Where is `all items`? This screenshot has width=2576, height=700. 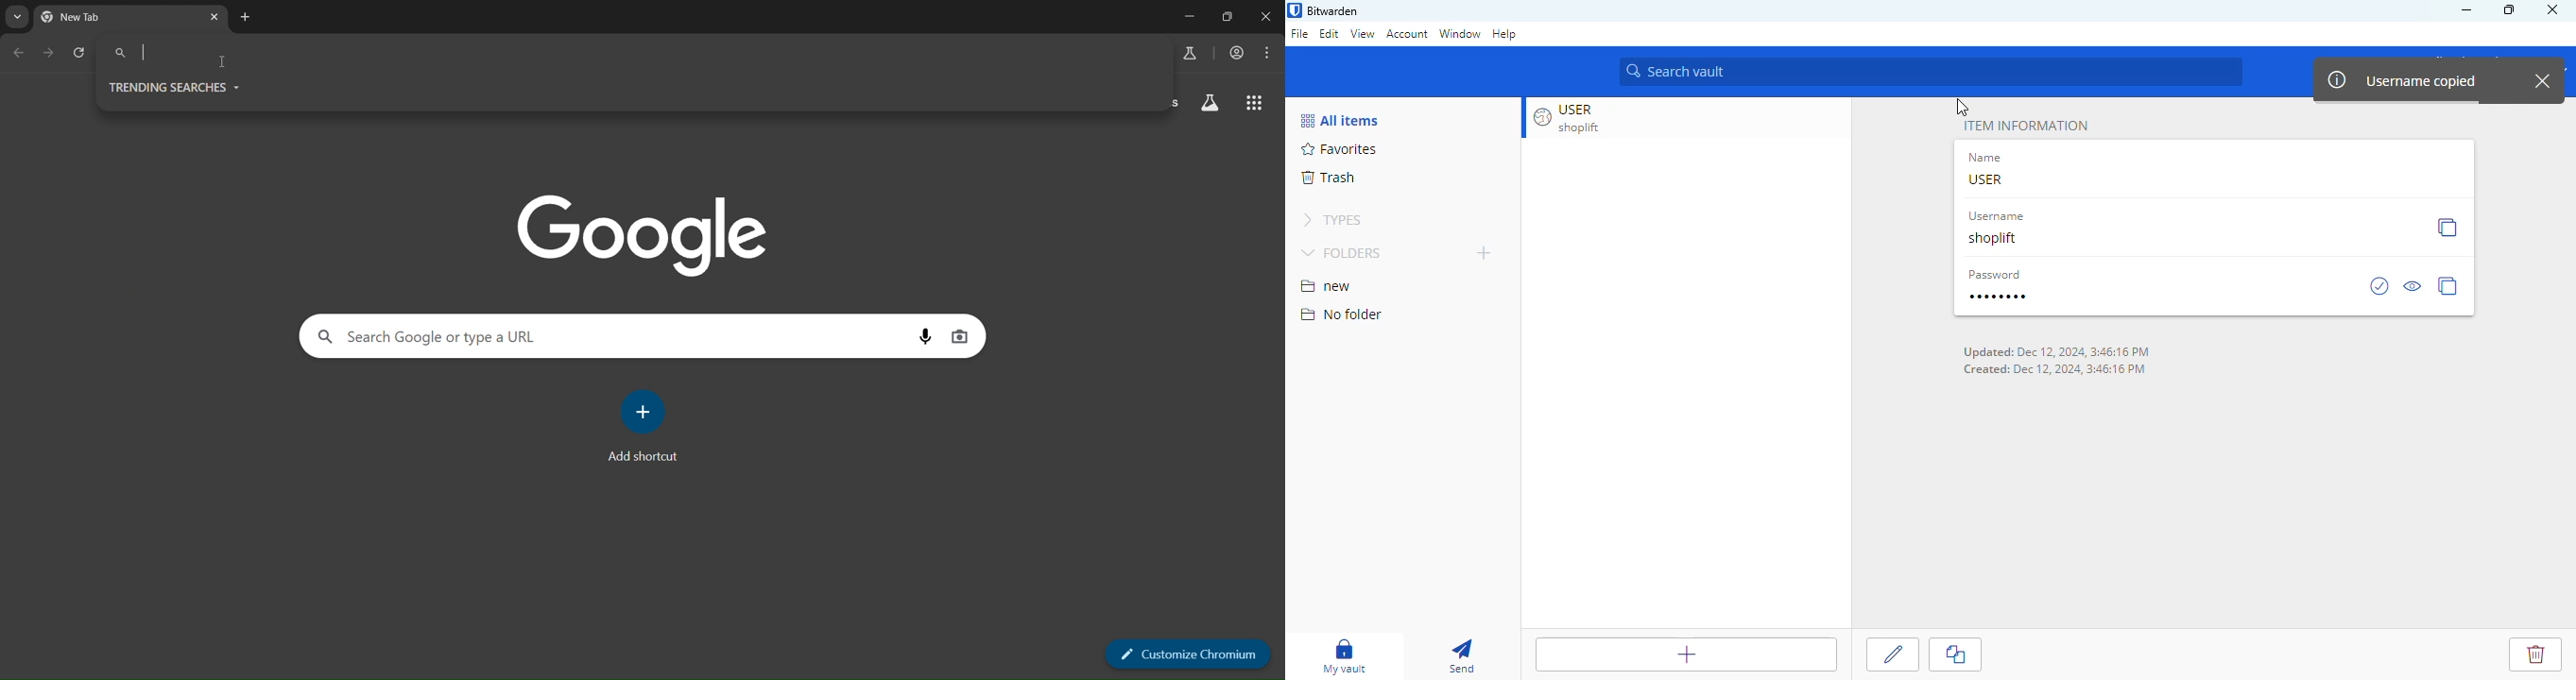
all items is located at coordinates (1341, 121).